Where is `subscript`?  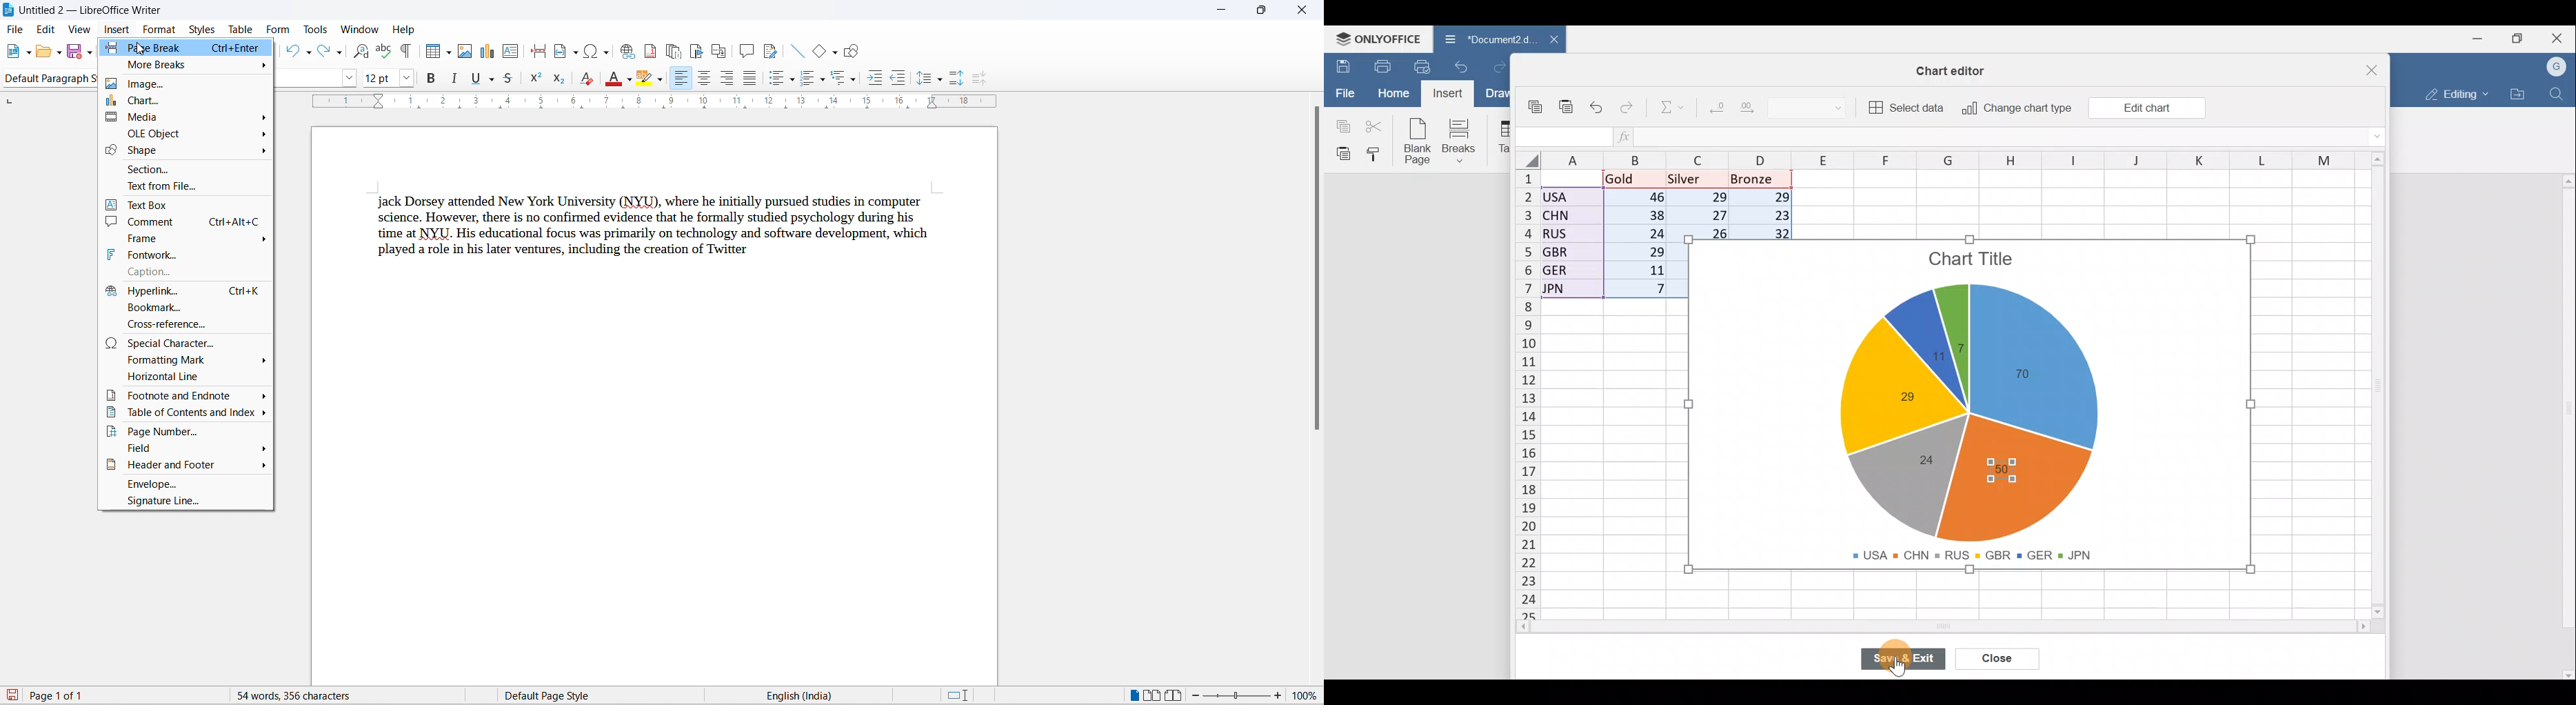 subscript is located at coordinates (558, 79).